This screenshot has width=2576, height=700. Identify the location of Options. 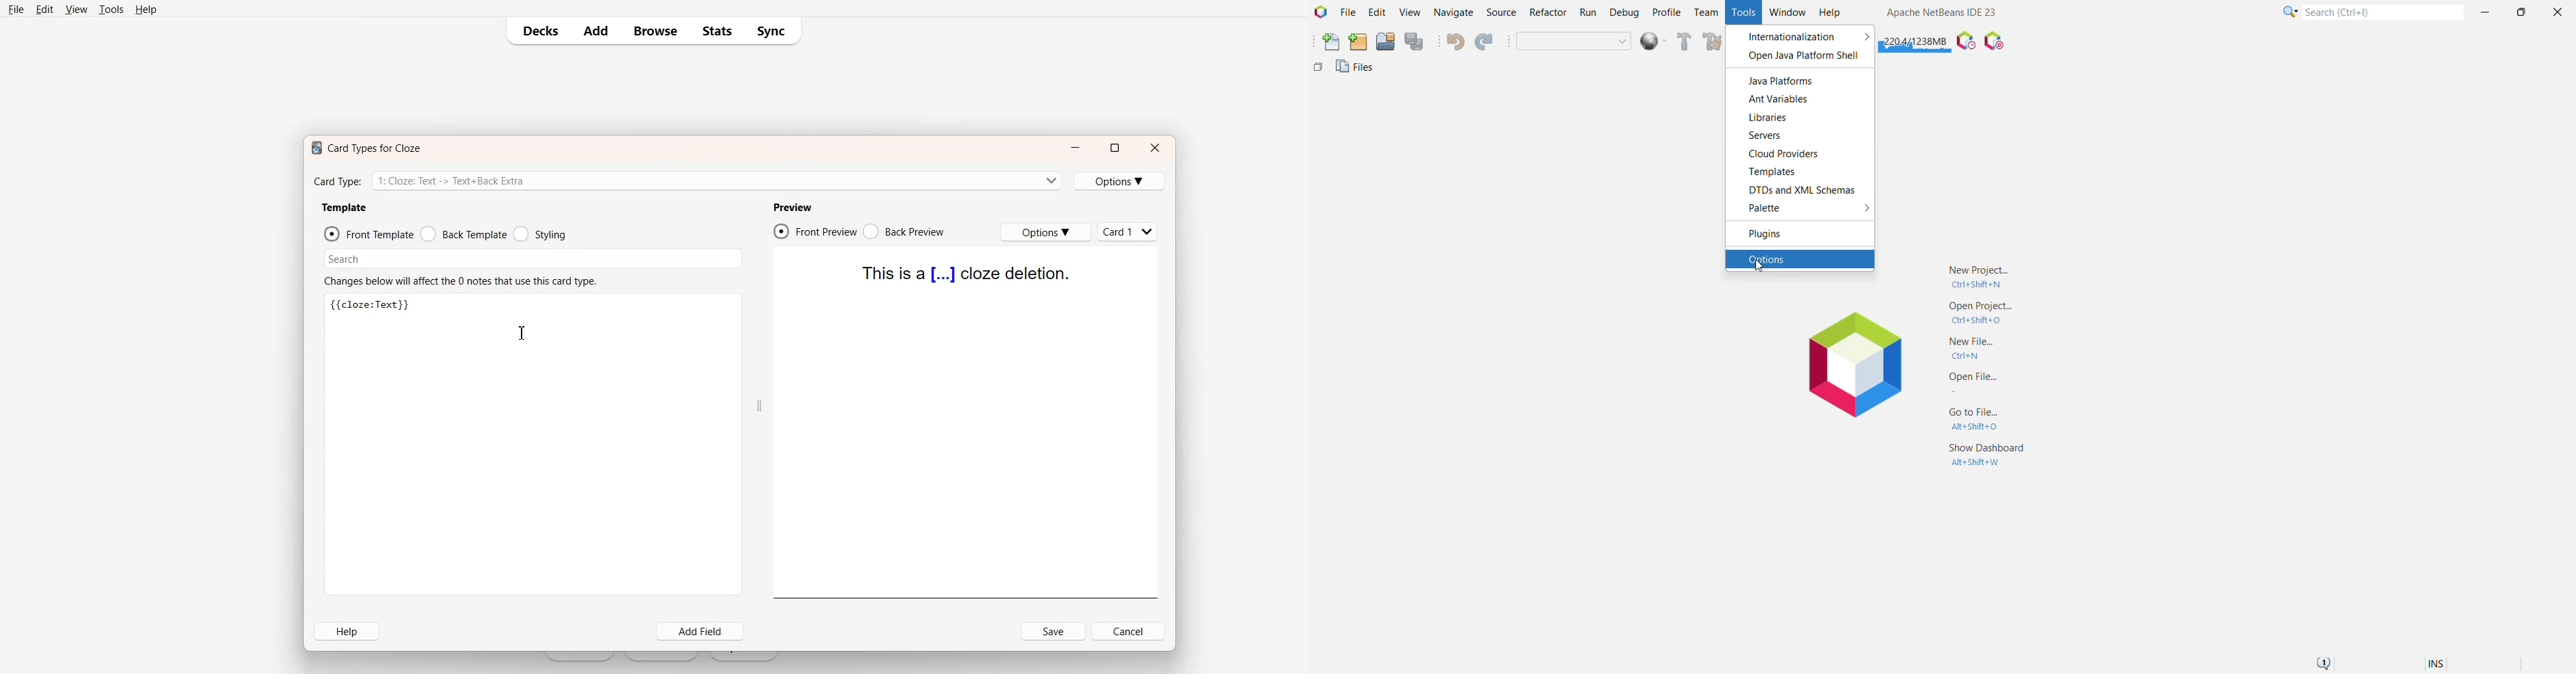
(1045, 232).